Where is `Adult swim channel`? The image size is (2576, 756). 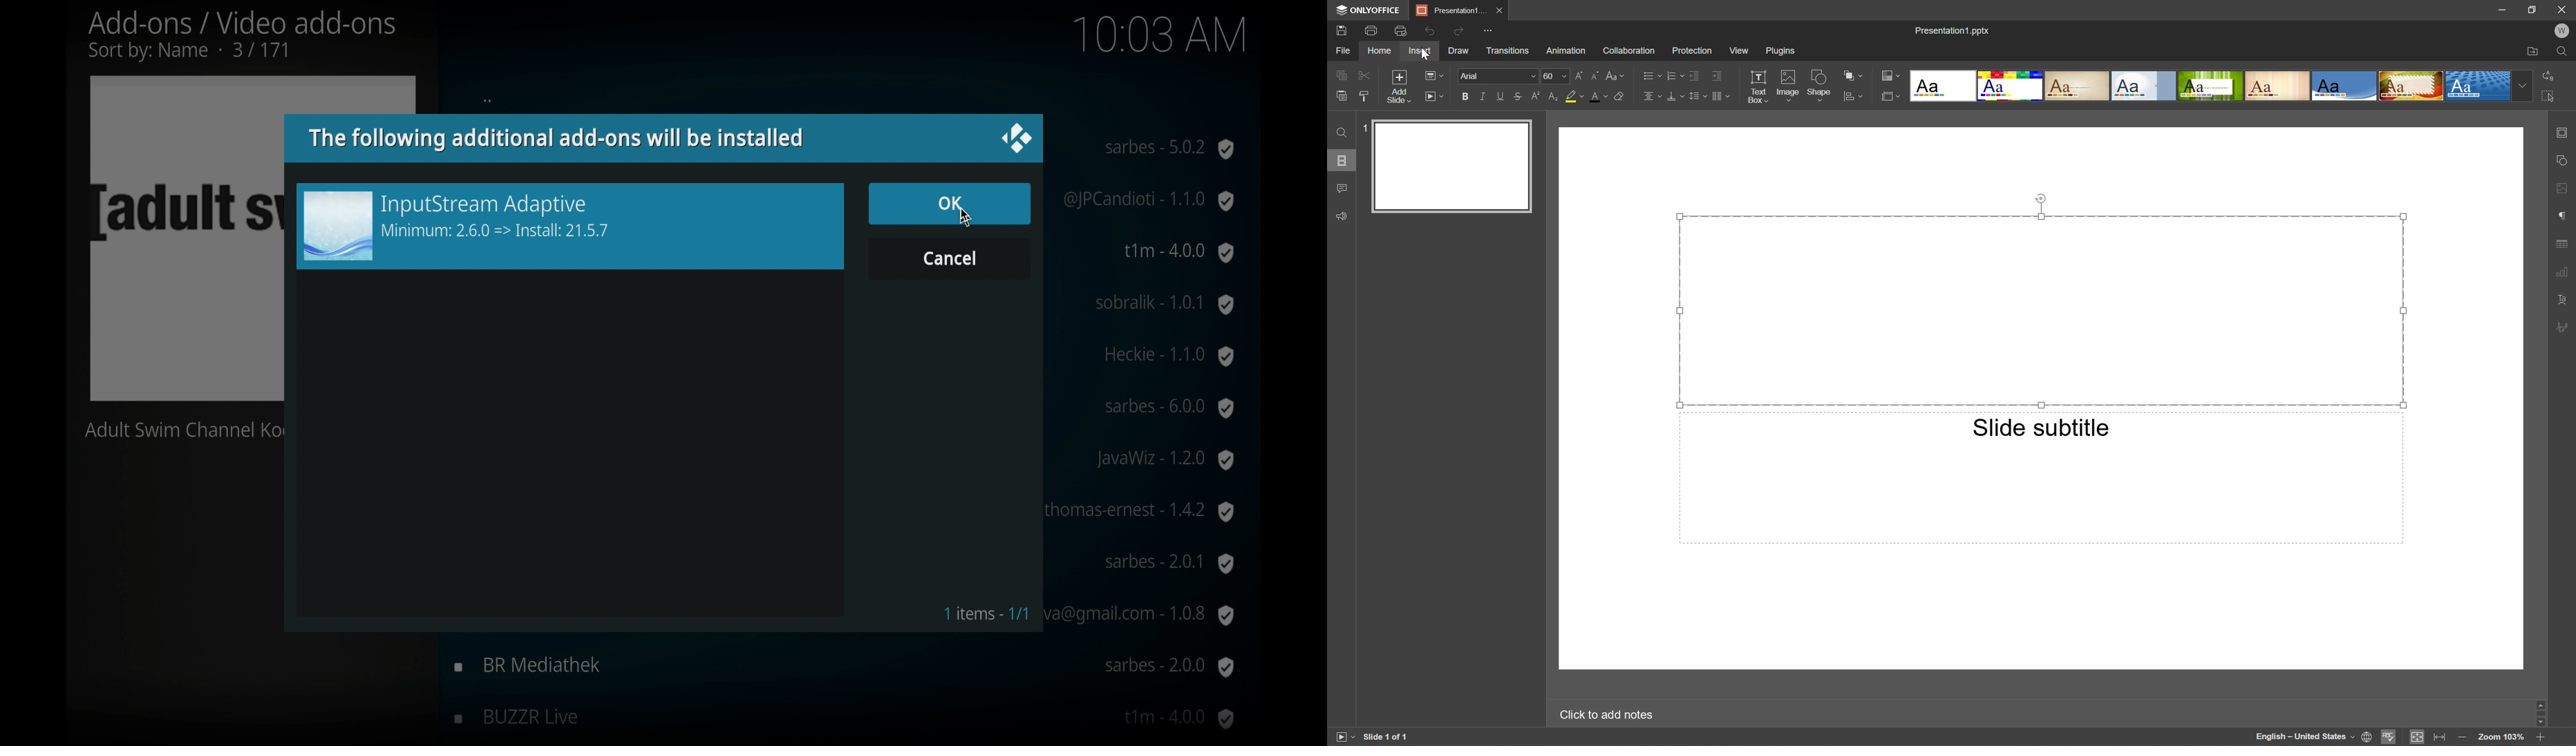 Adult swim channel is located at coordinates (176, 431).